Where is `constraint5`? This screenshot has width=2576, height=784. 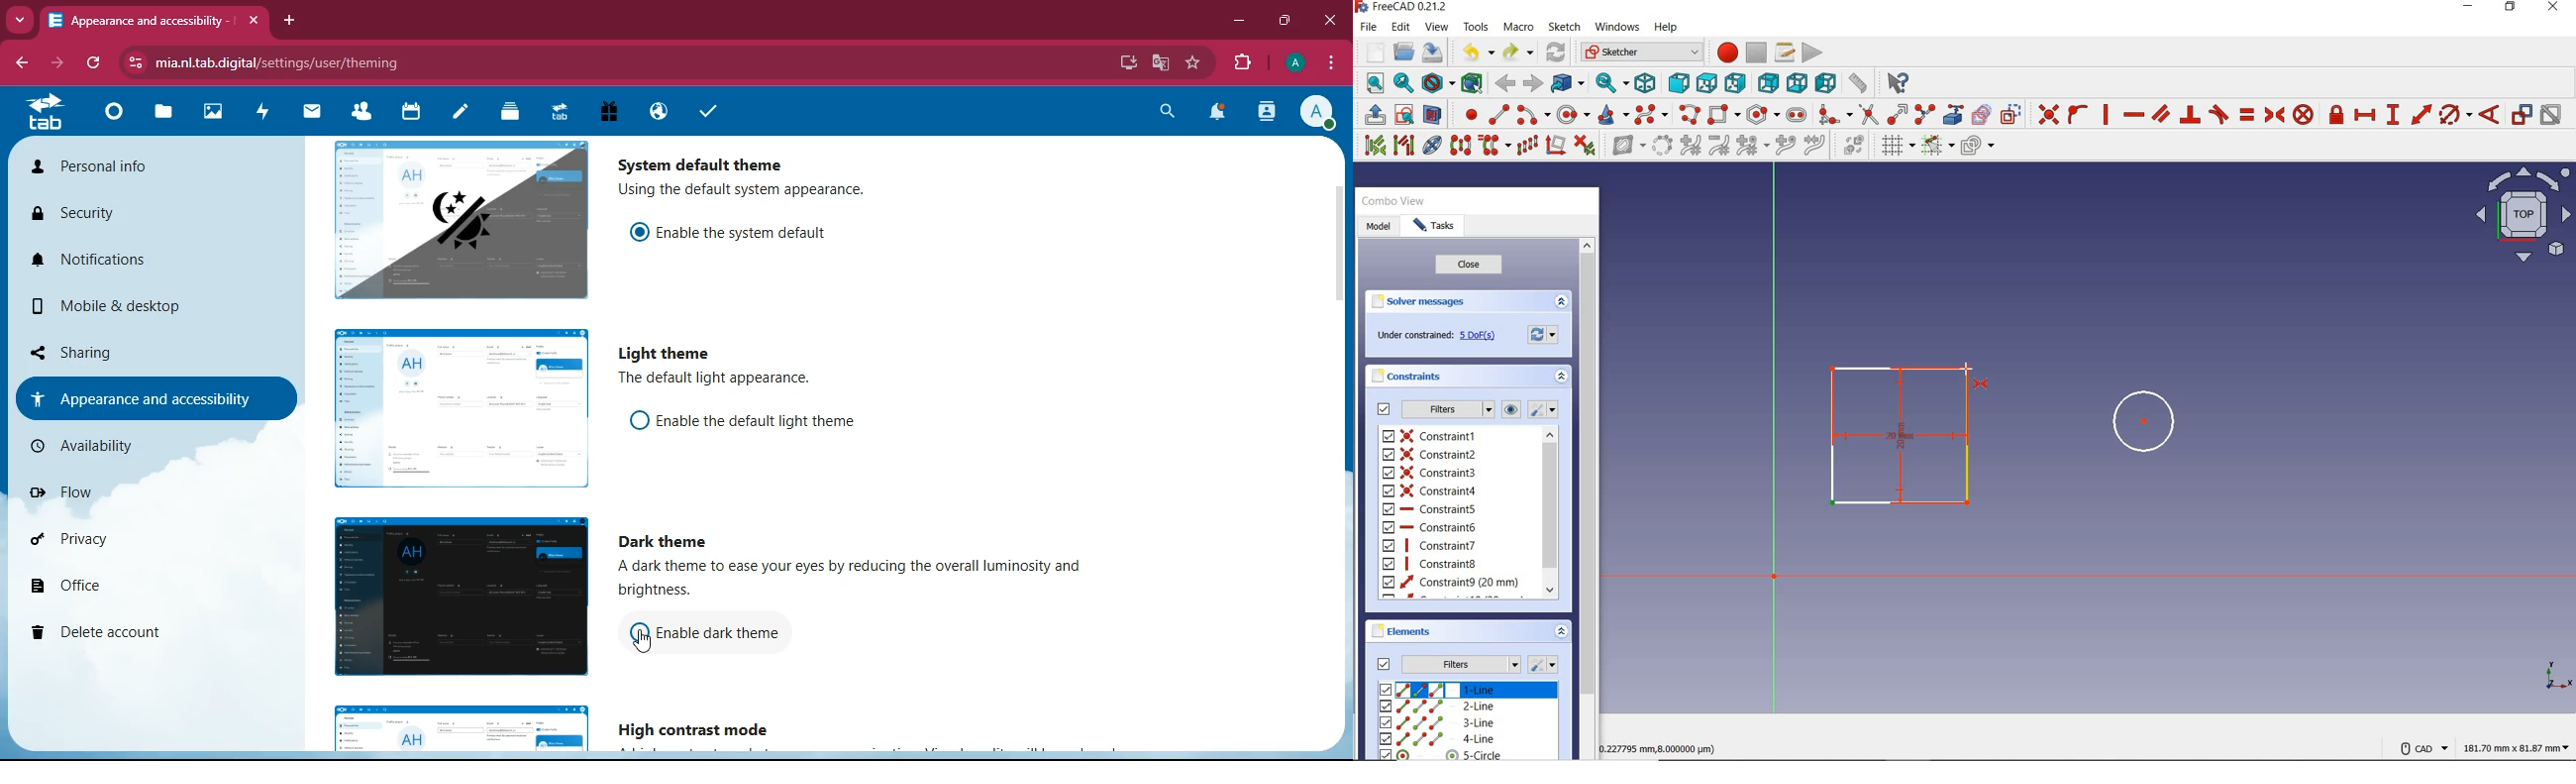 constraint5 is located at coordinates (1429, 509).